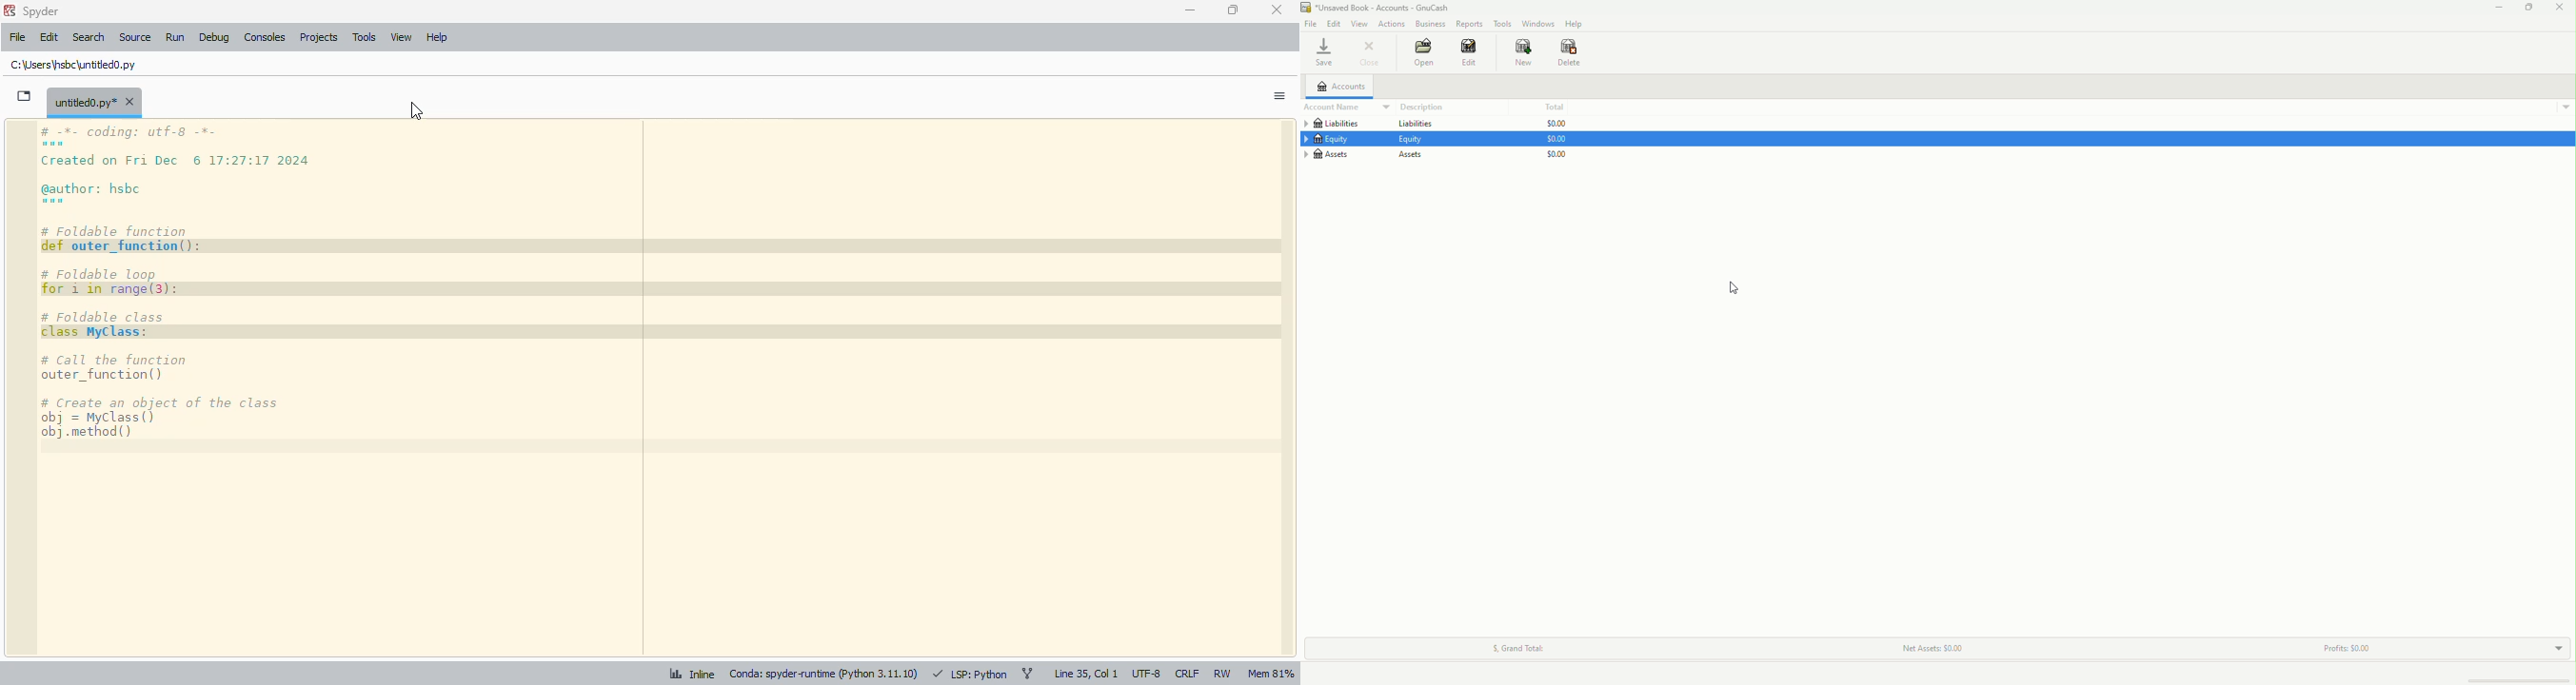 The width and height of the screenshot is (2576, 700). Describe the element at coordinates (94, 102) in the screenshot. I see `untitled0.py` at that location.